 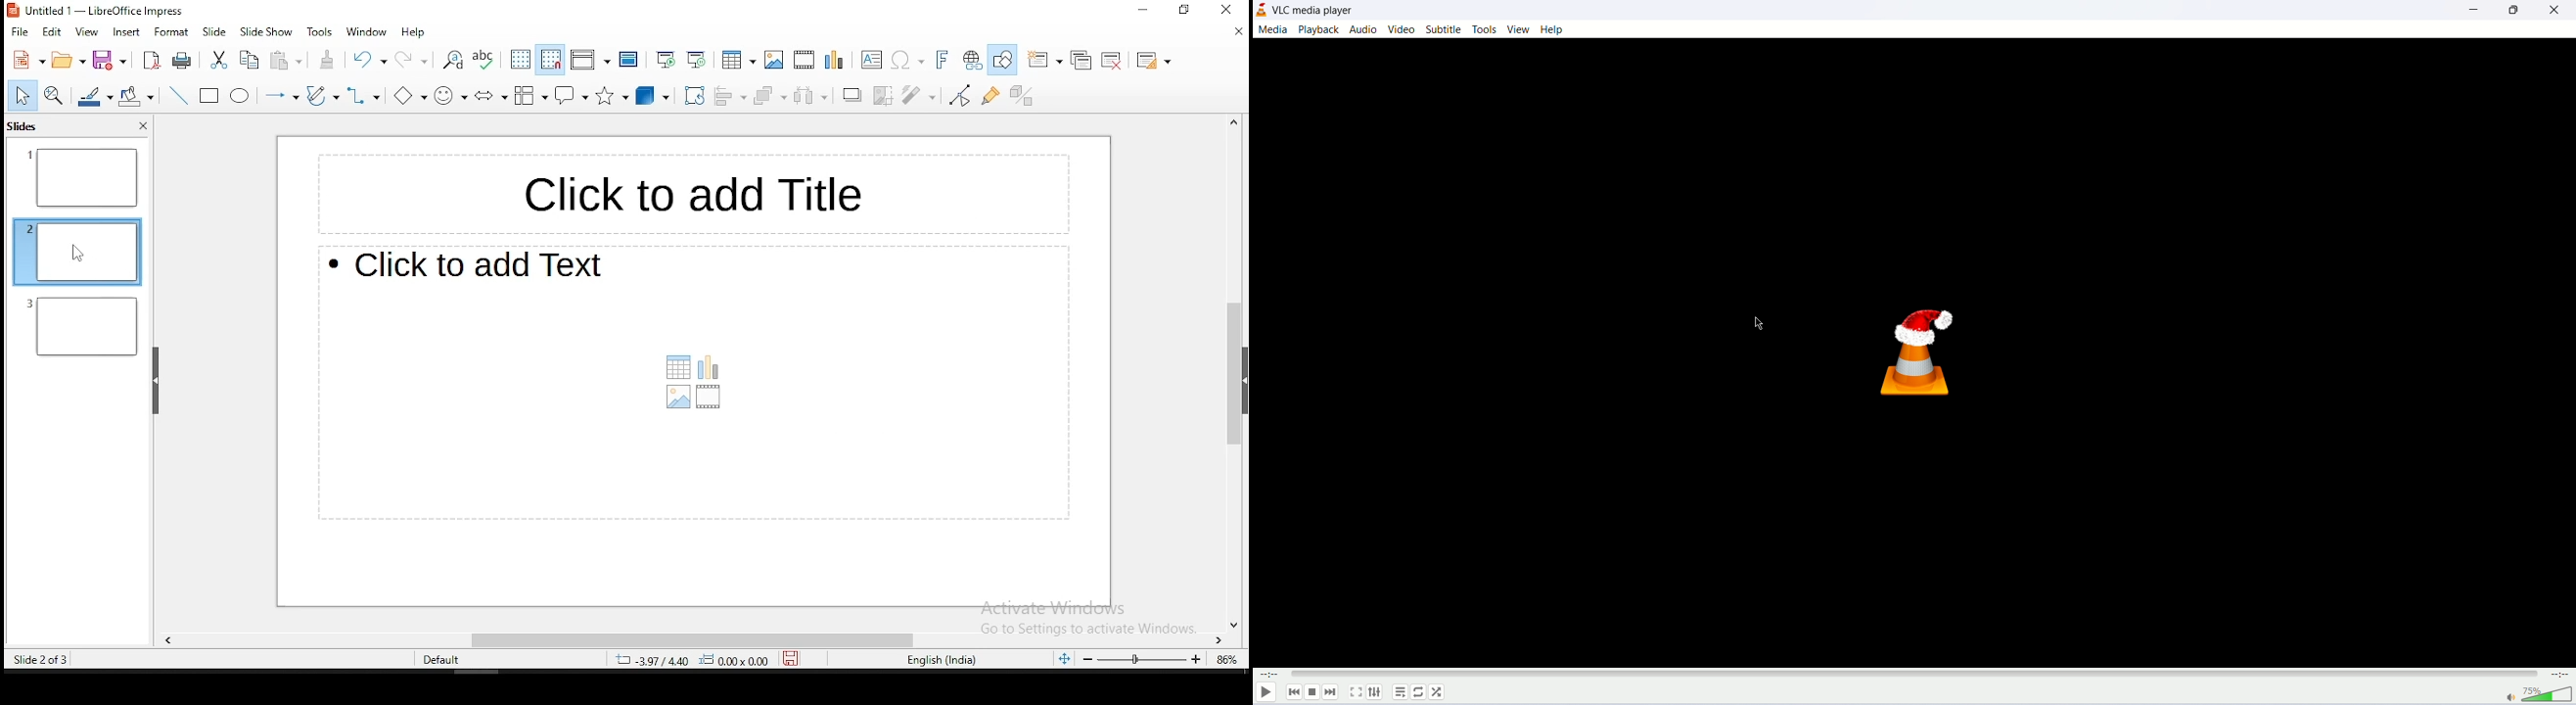 I want to click on text box, so click(x=684, y=190).